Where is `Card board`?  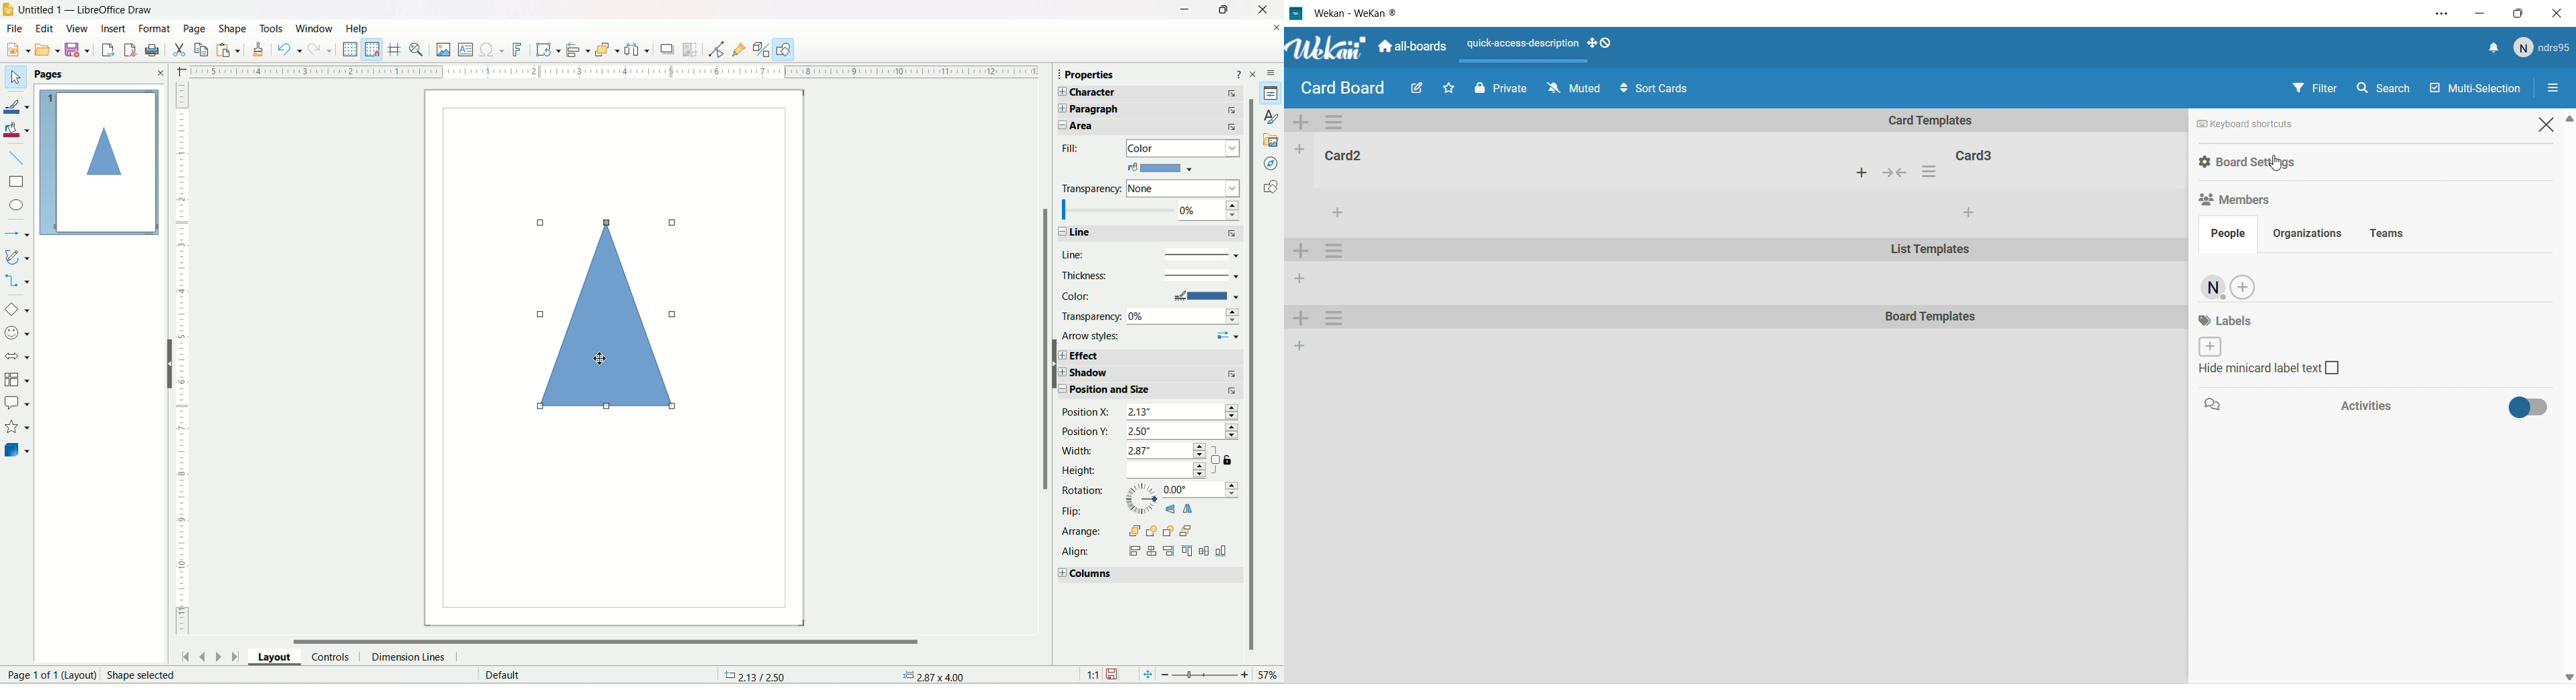
Card board is located at coordinates (1342, 88).